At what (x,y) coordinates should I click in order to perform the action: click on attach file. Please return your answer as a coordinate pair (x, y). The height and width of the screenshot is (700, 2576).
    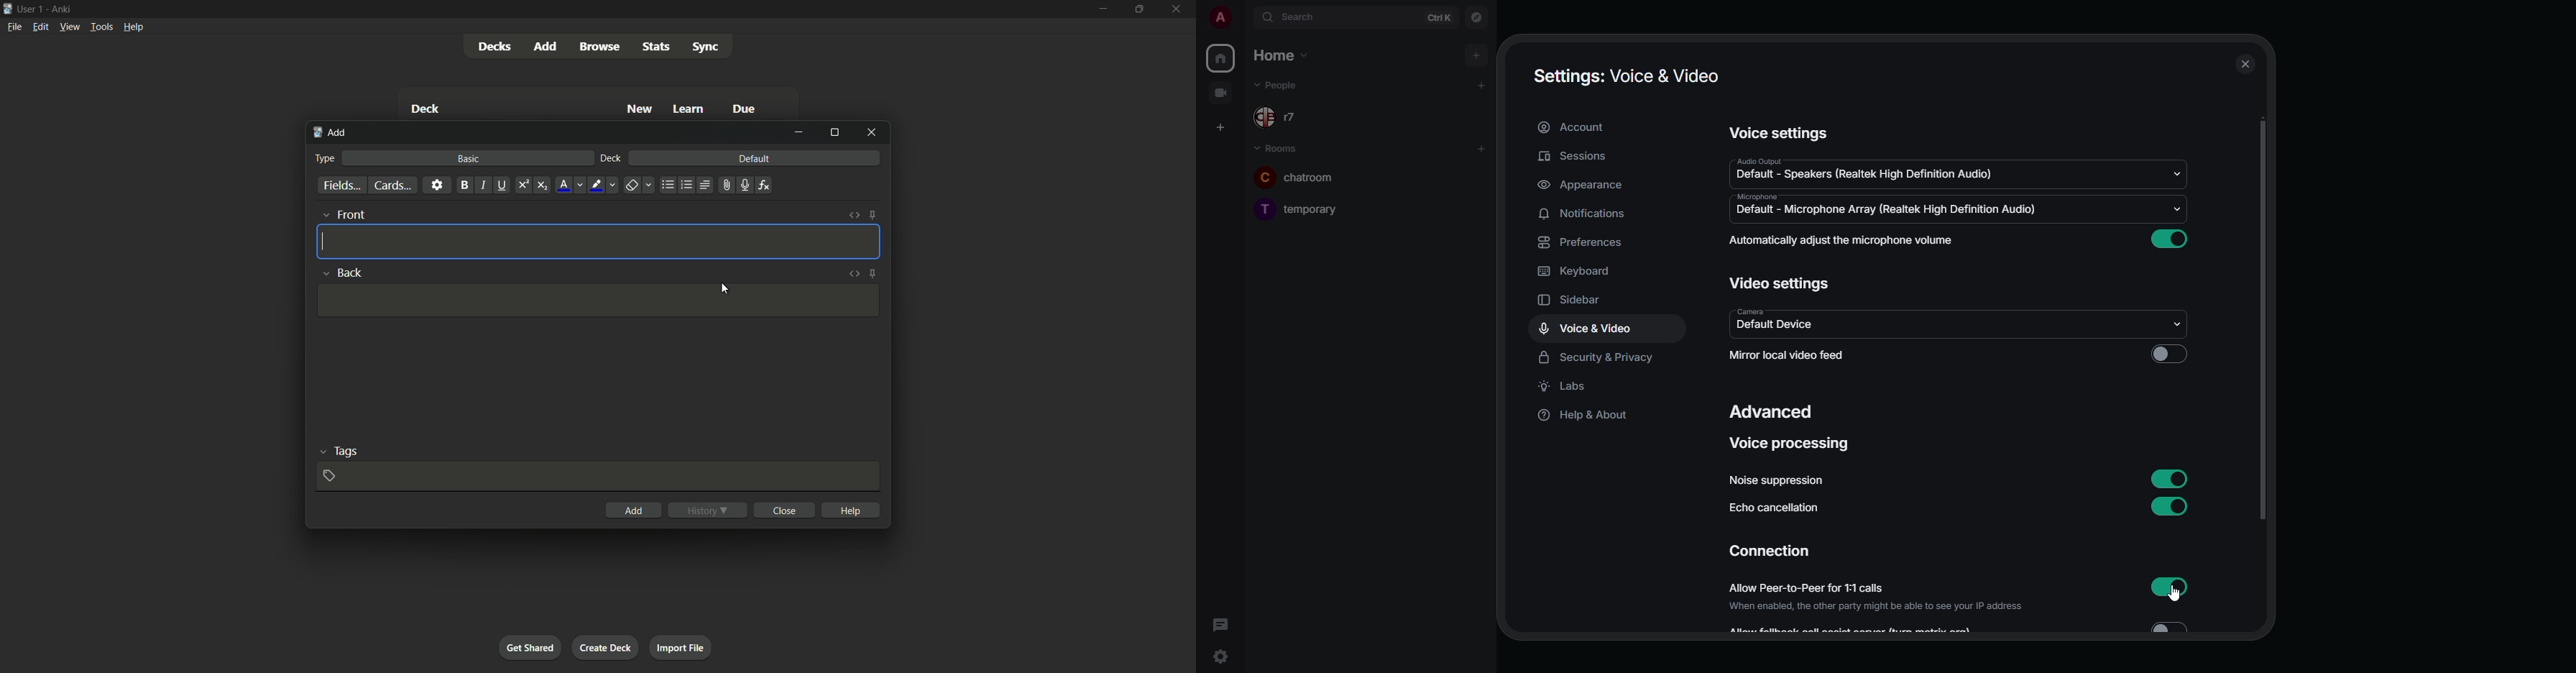
    Looking at the image, I should click on (726, 185).